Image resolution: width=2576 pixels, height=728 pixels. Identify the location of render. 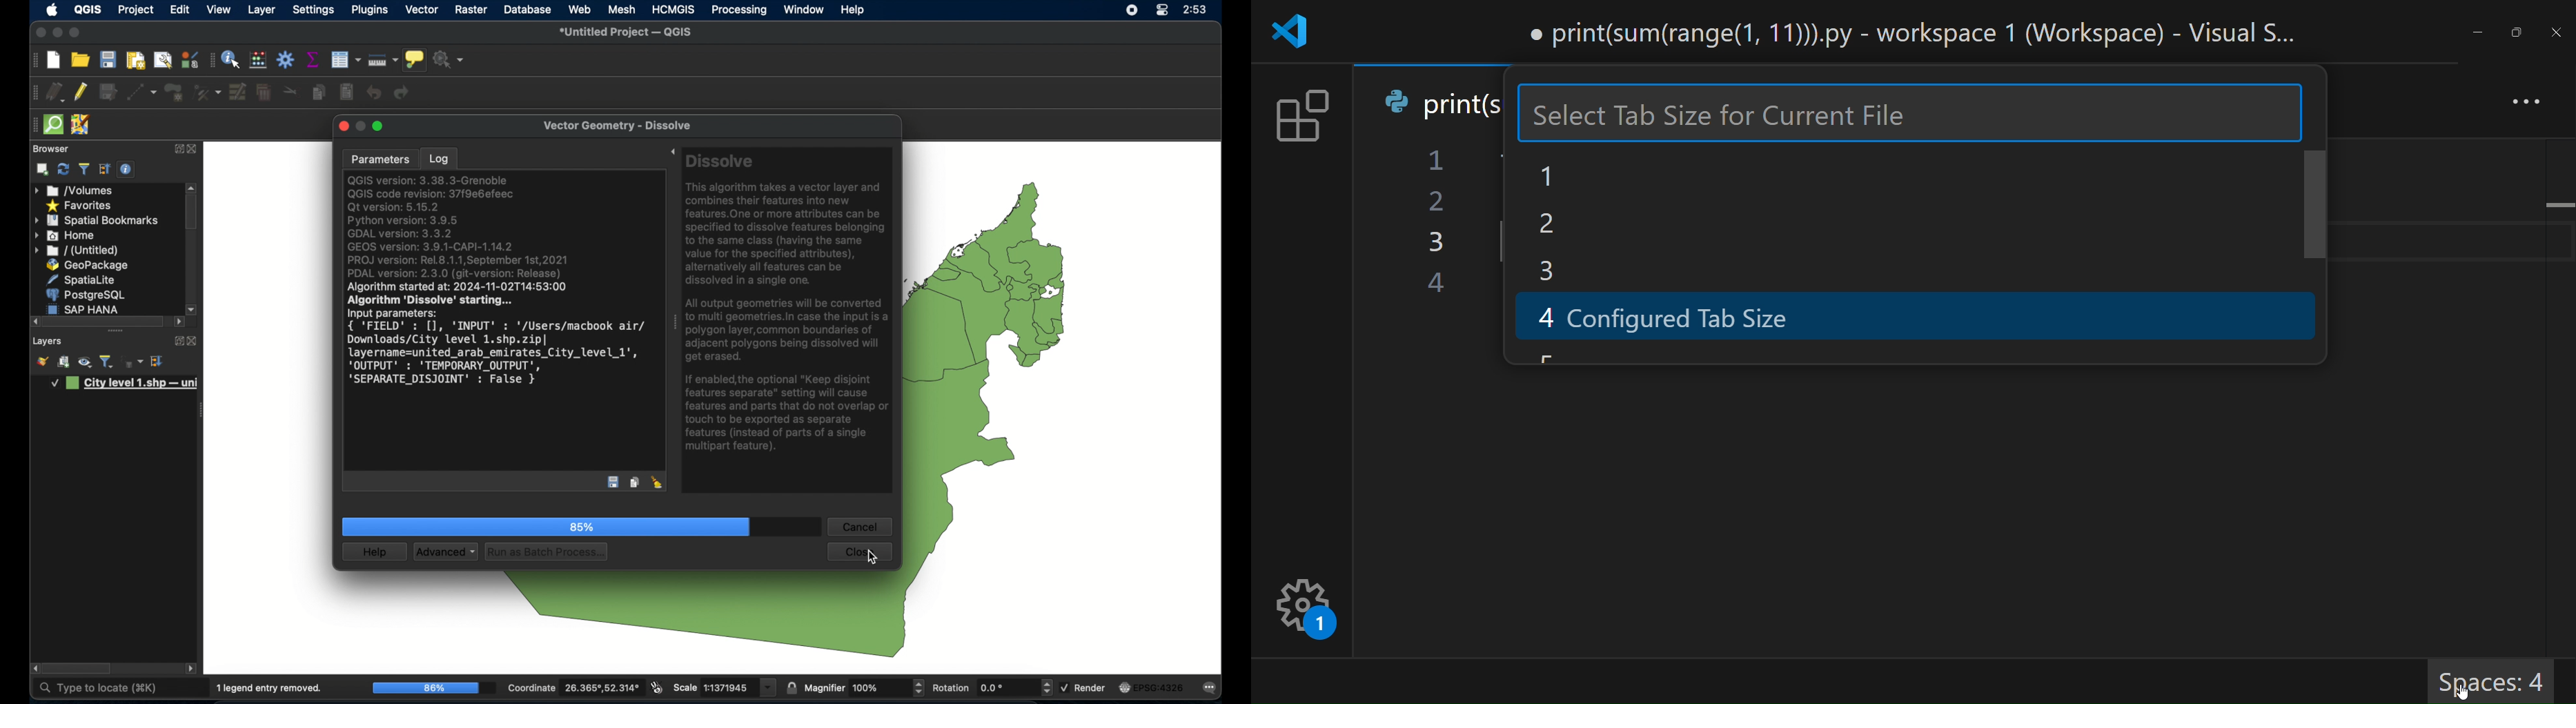
(1085, 688).